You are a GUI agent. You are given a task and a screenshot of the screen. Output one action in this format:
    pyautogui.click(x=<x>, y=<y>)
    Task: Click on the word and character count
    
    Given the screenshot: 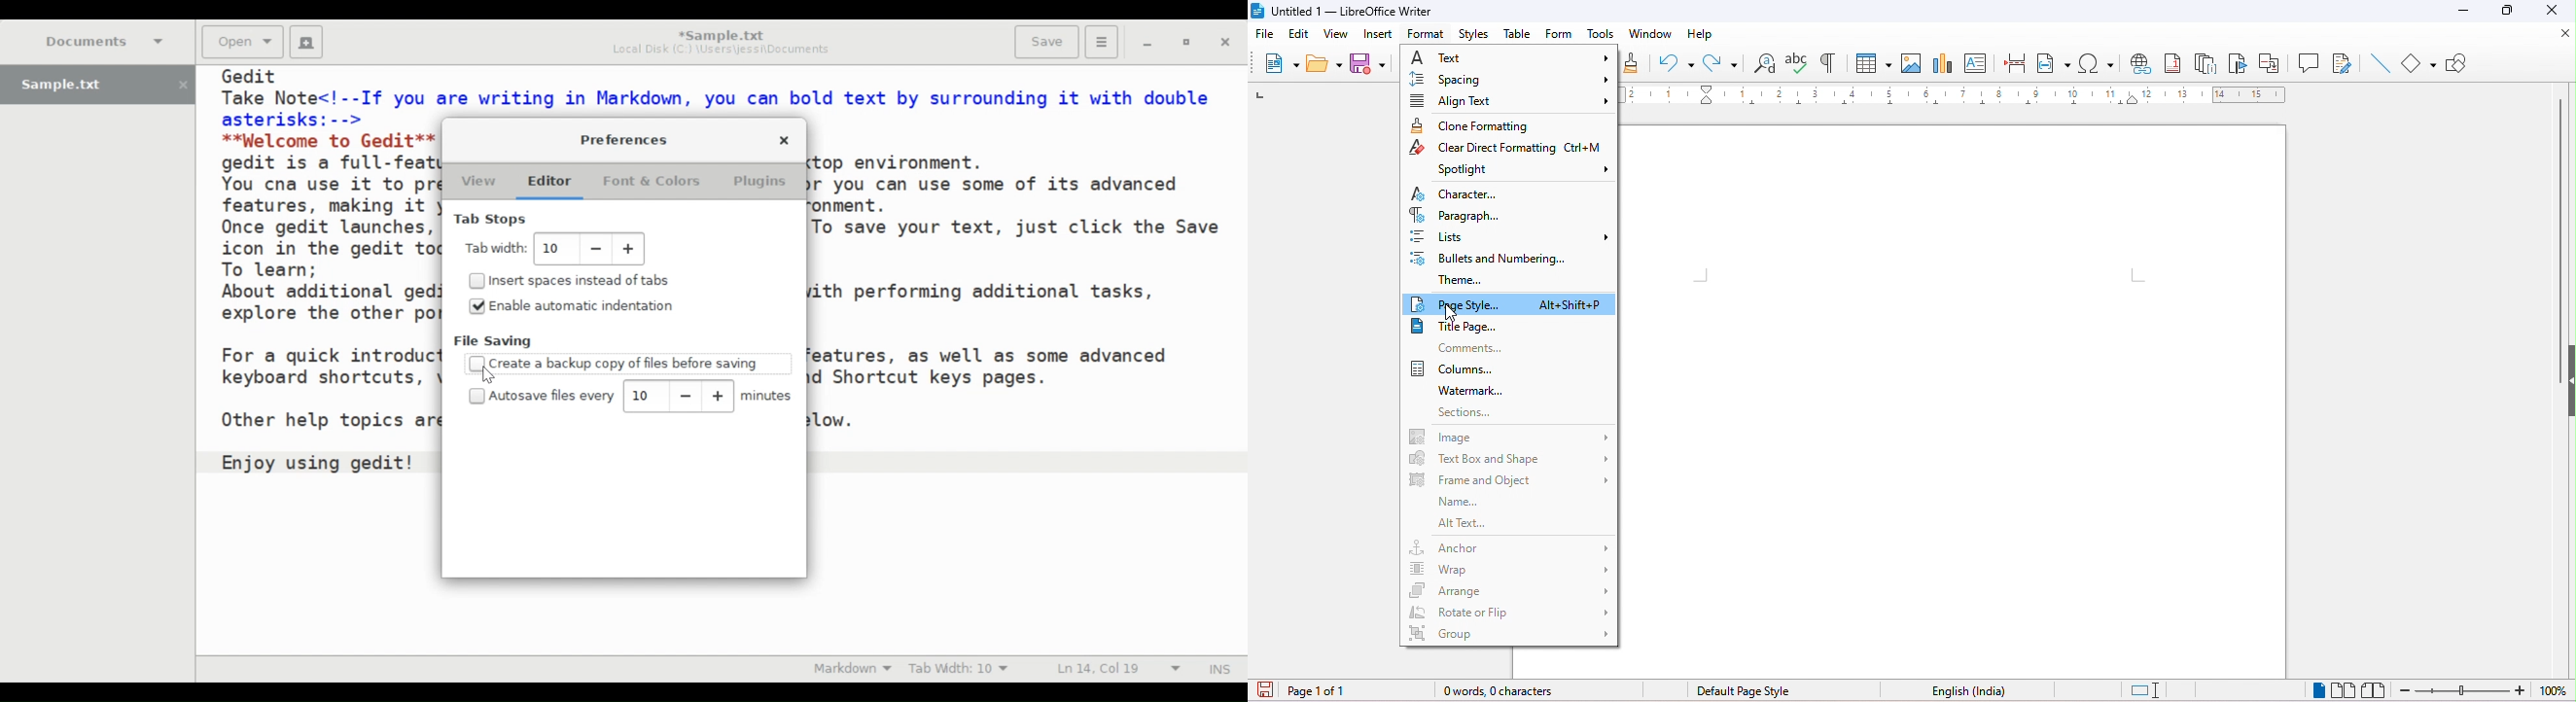 What is the action you would take?
    pyautogui.click(x=1498, y=693)
    